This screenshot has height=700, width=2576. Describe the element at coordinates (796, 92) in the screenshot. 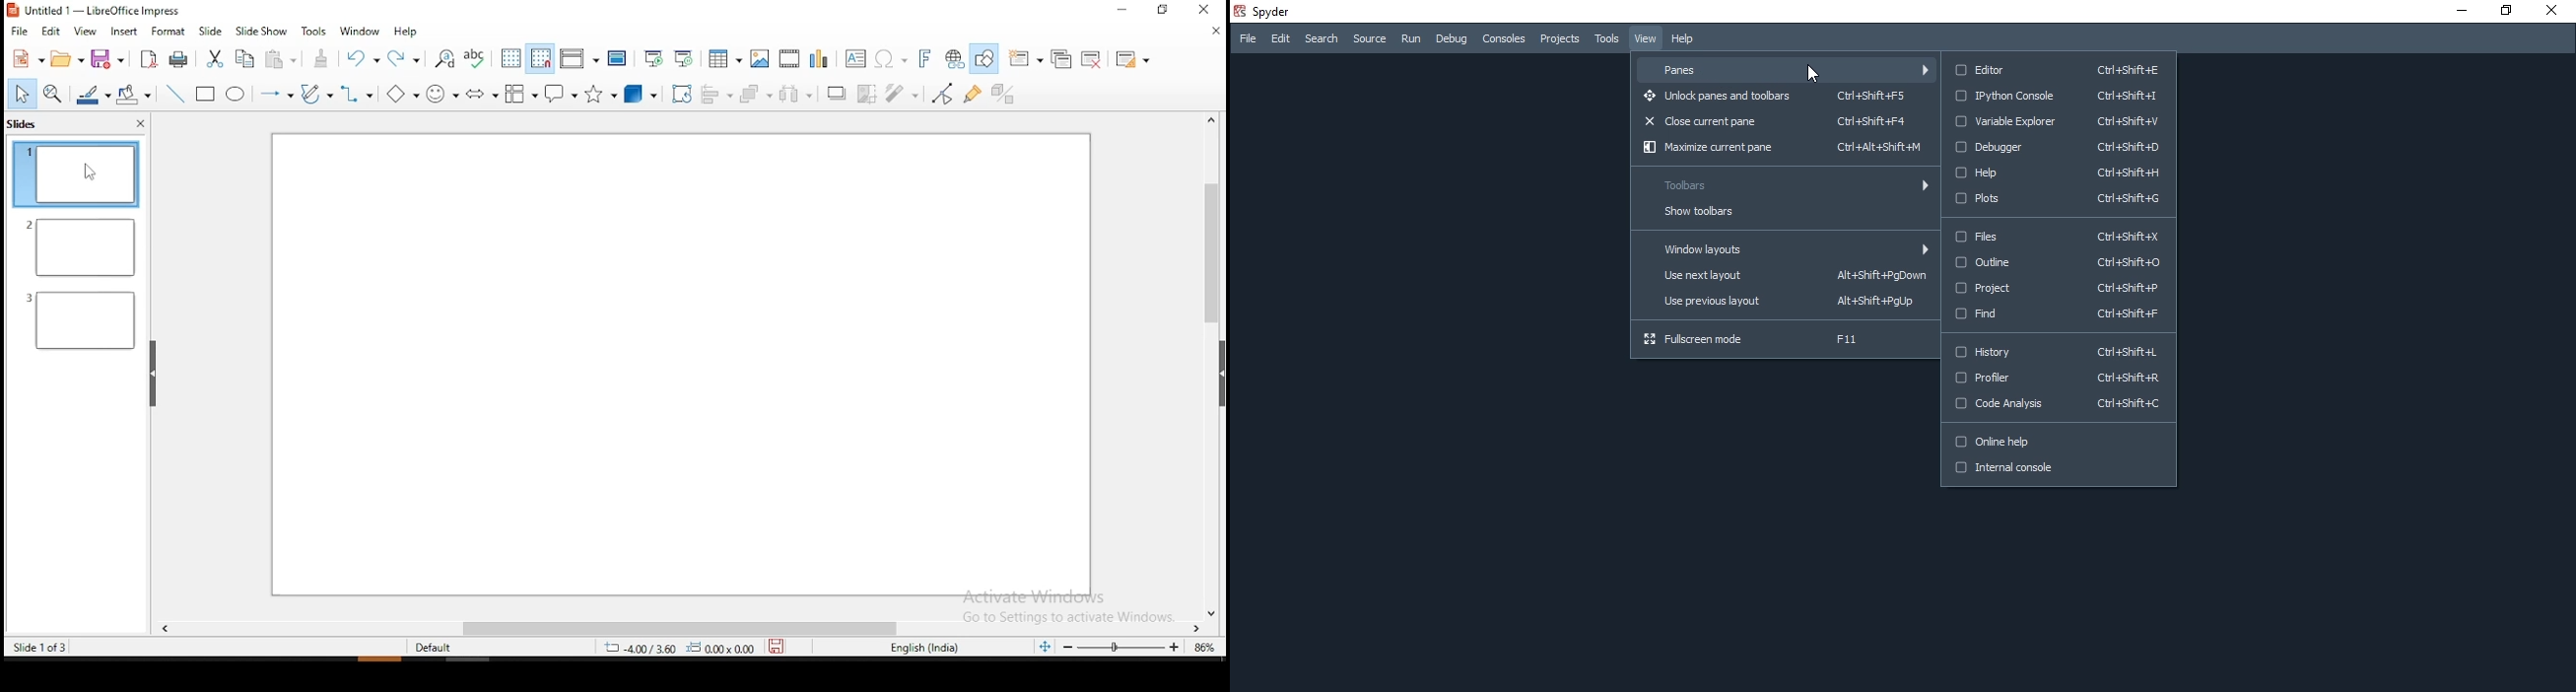

I see `distribute` at that location.